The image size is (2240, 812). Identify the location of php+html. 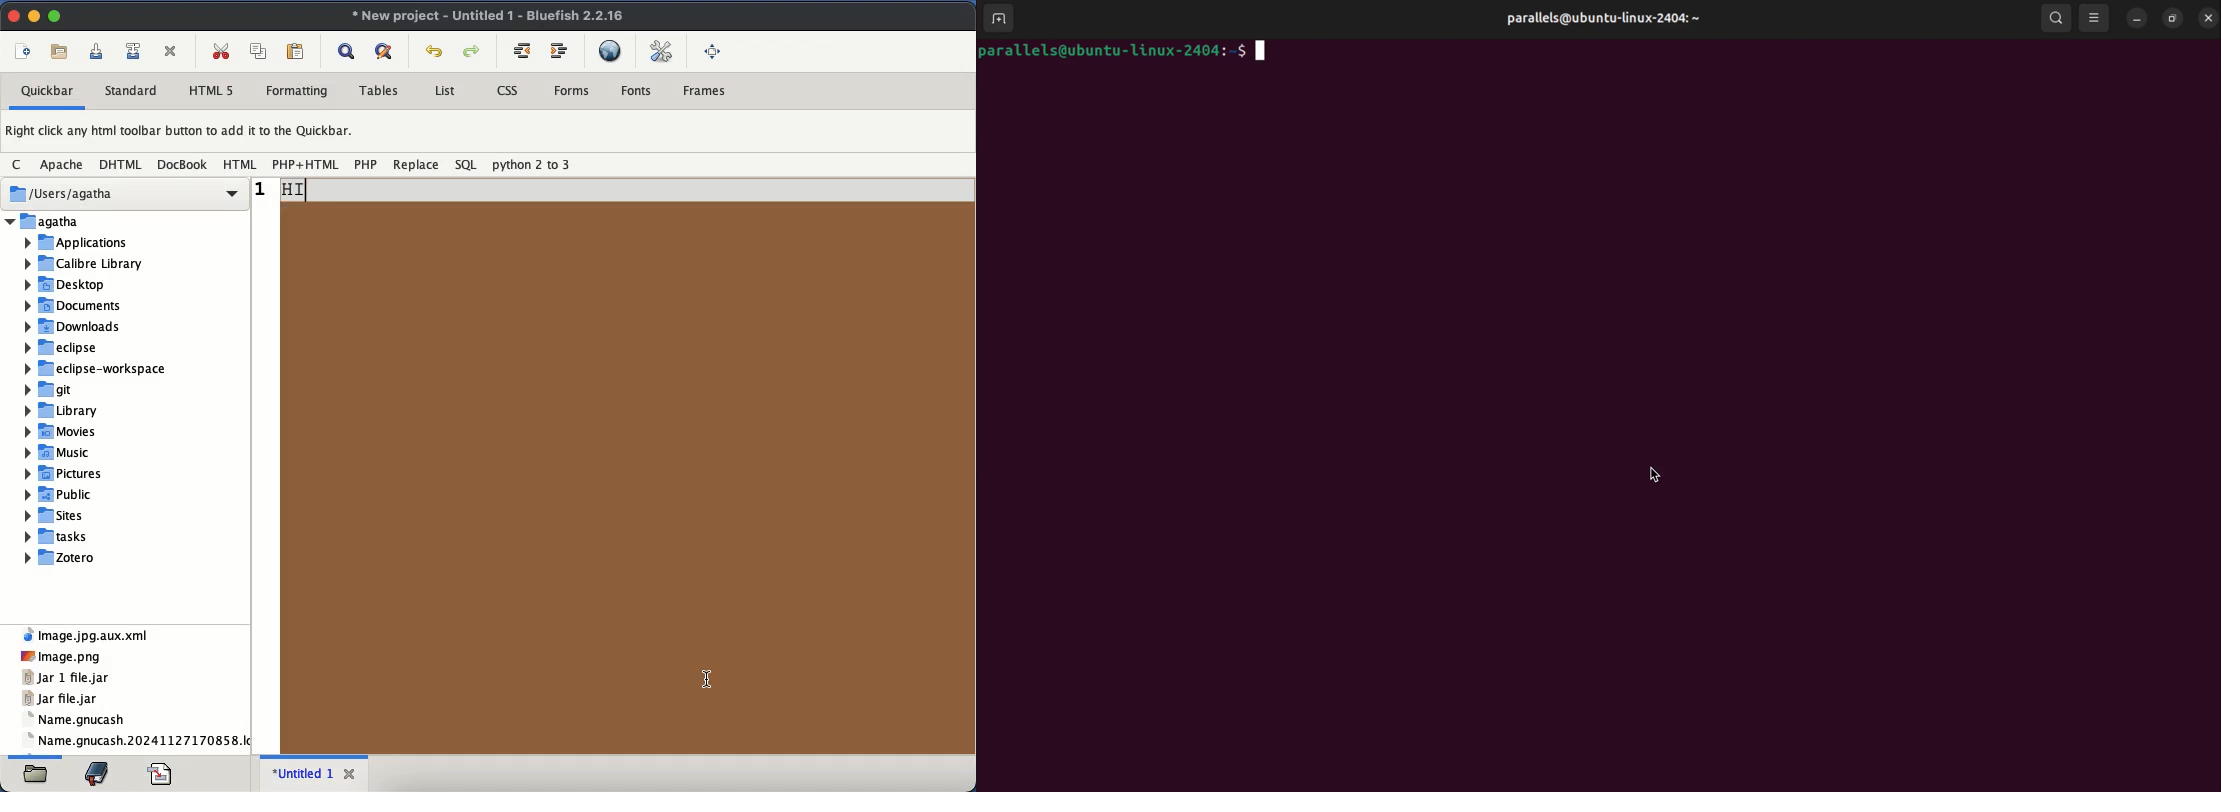
(306, 164).